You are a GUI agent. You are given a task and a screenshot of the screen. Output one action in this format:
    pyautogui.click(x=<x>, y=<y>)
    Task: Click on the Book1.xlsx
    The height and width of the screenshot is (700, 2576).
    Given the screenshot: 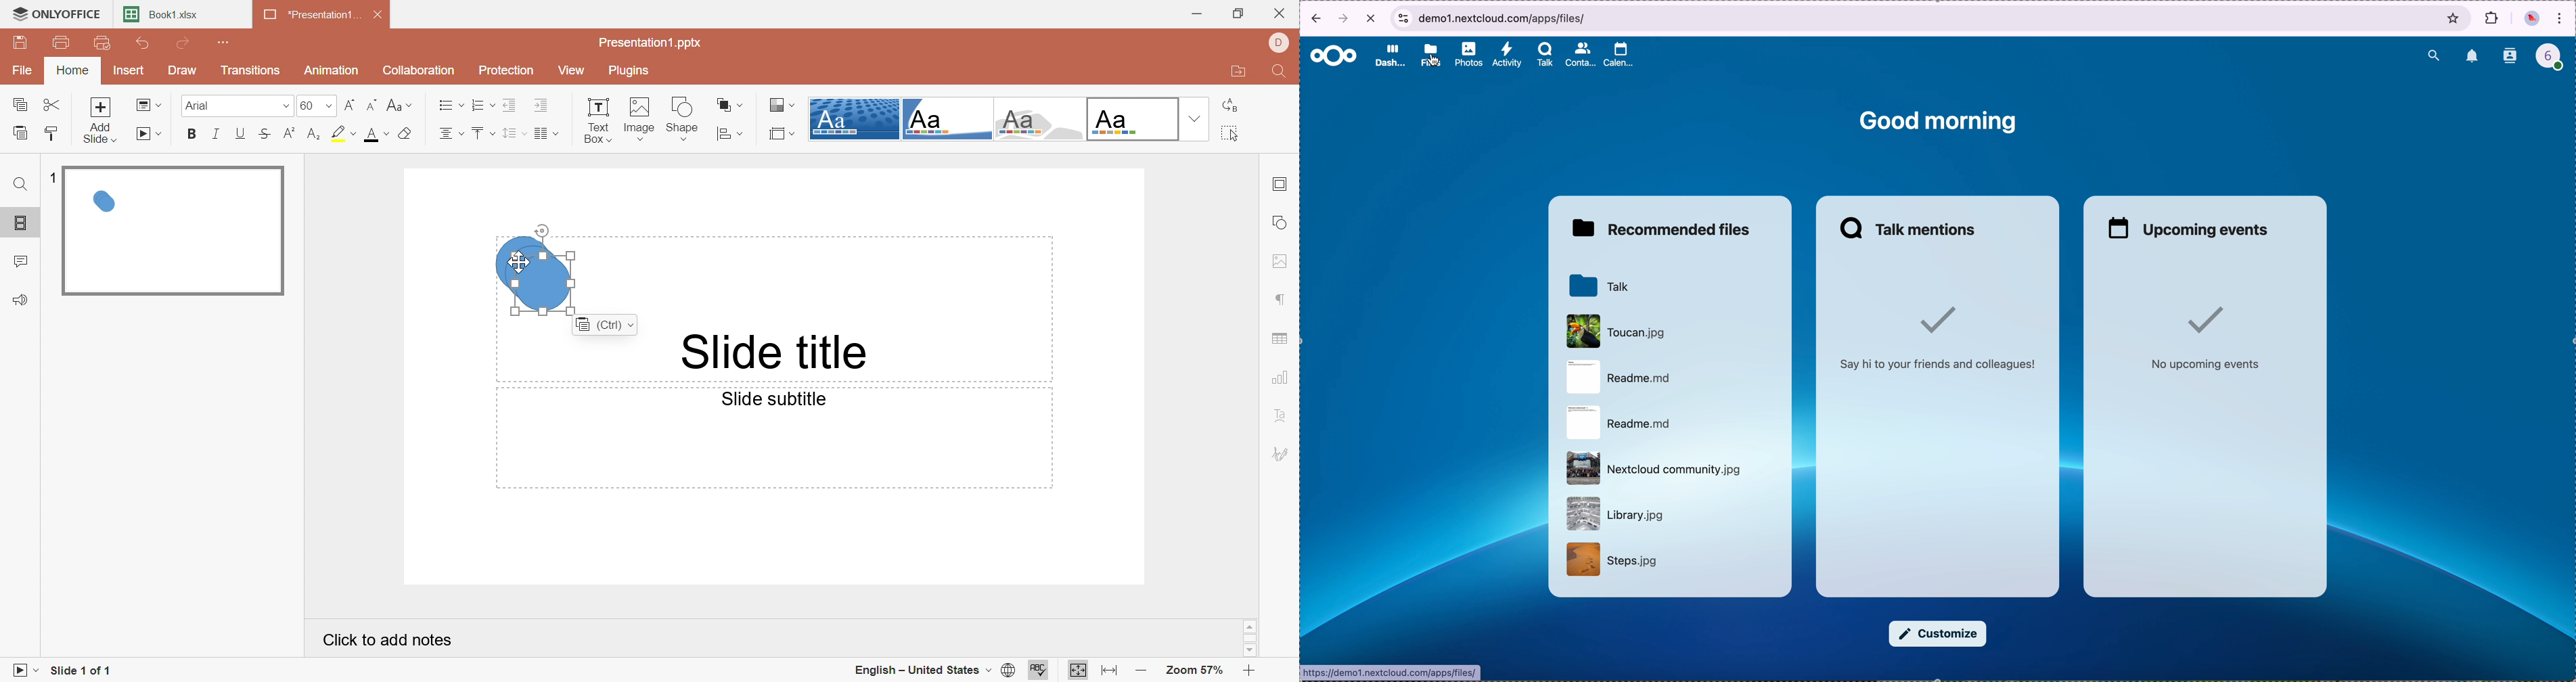 What is the action you would take?
    pyautogui.click(x=162, y=14)
    